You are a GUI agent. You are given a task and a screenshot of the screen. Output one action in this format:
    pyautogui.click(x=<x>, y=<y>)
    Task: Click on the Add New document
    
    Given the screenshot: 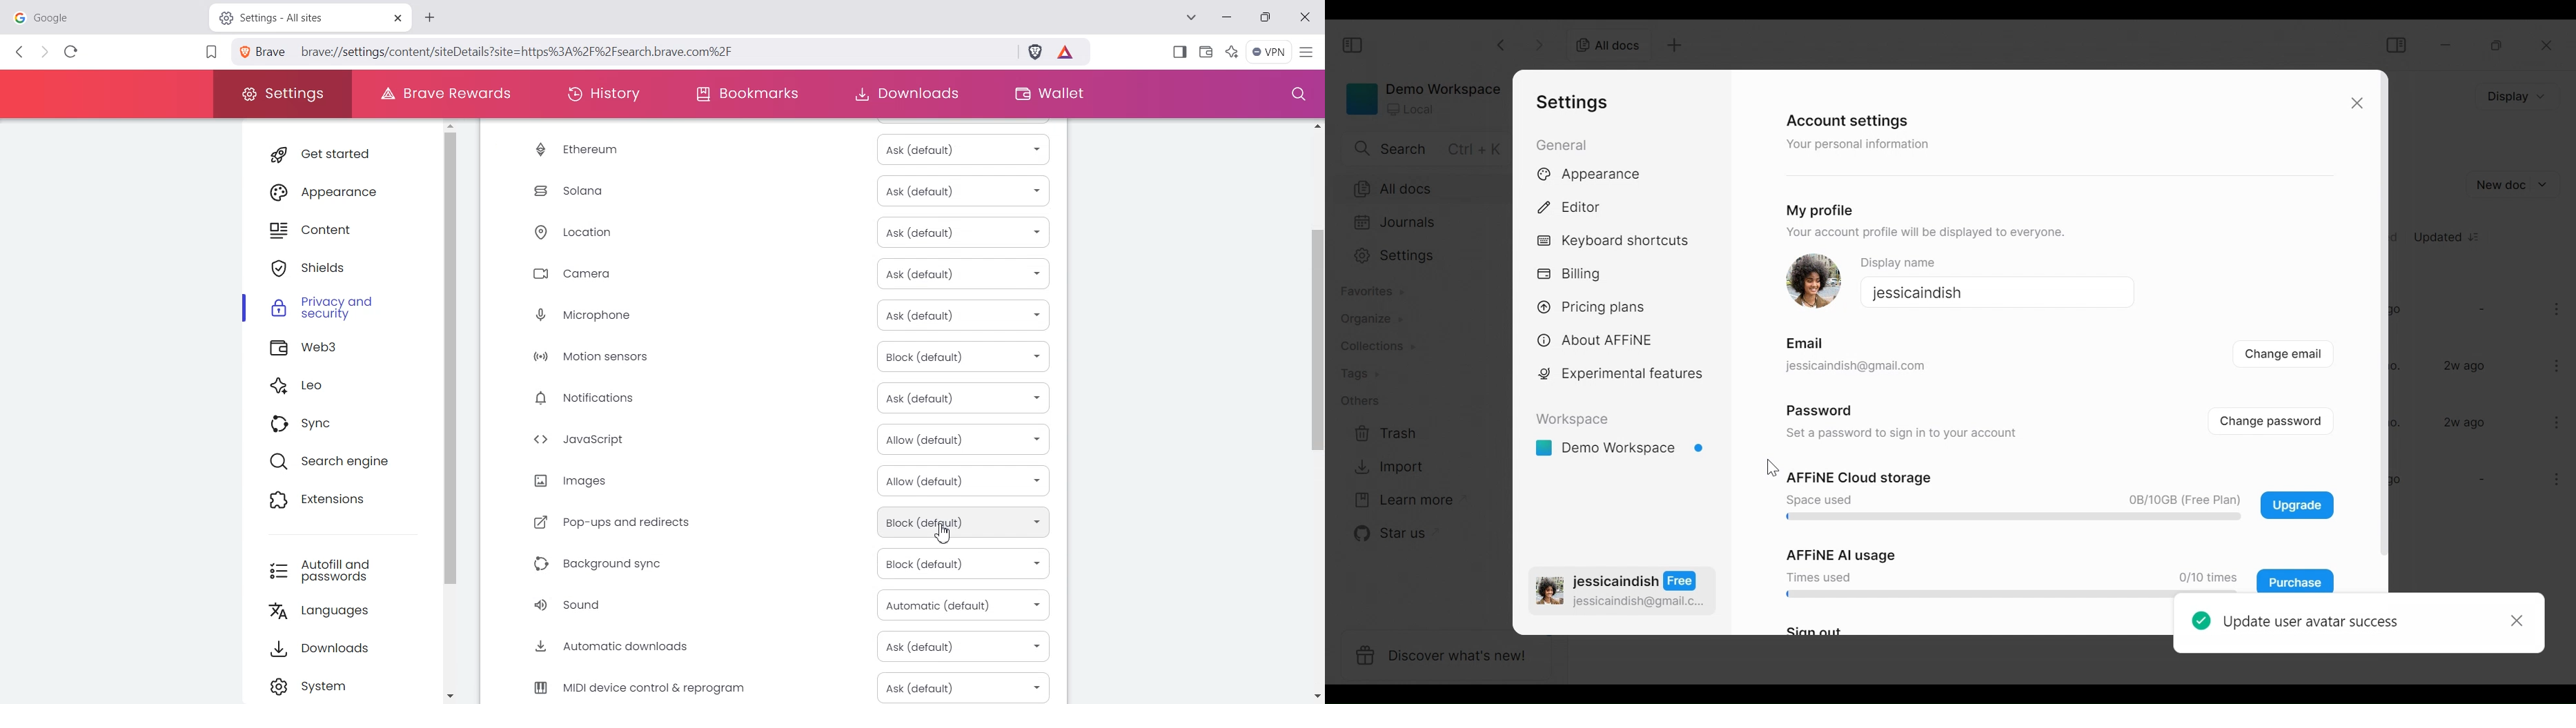 What is the action you would take?
    pyautogui.click(x=2515, y=184)
    